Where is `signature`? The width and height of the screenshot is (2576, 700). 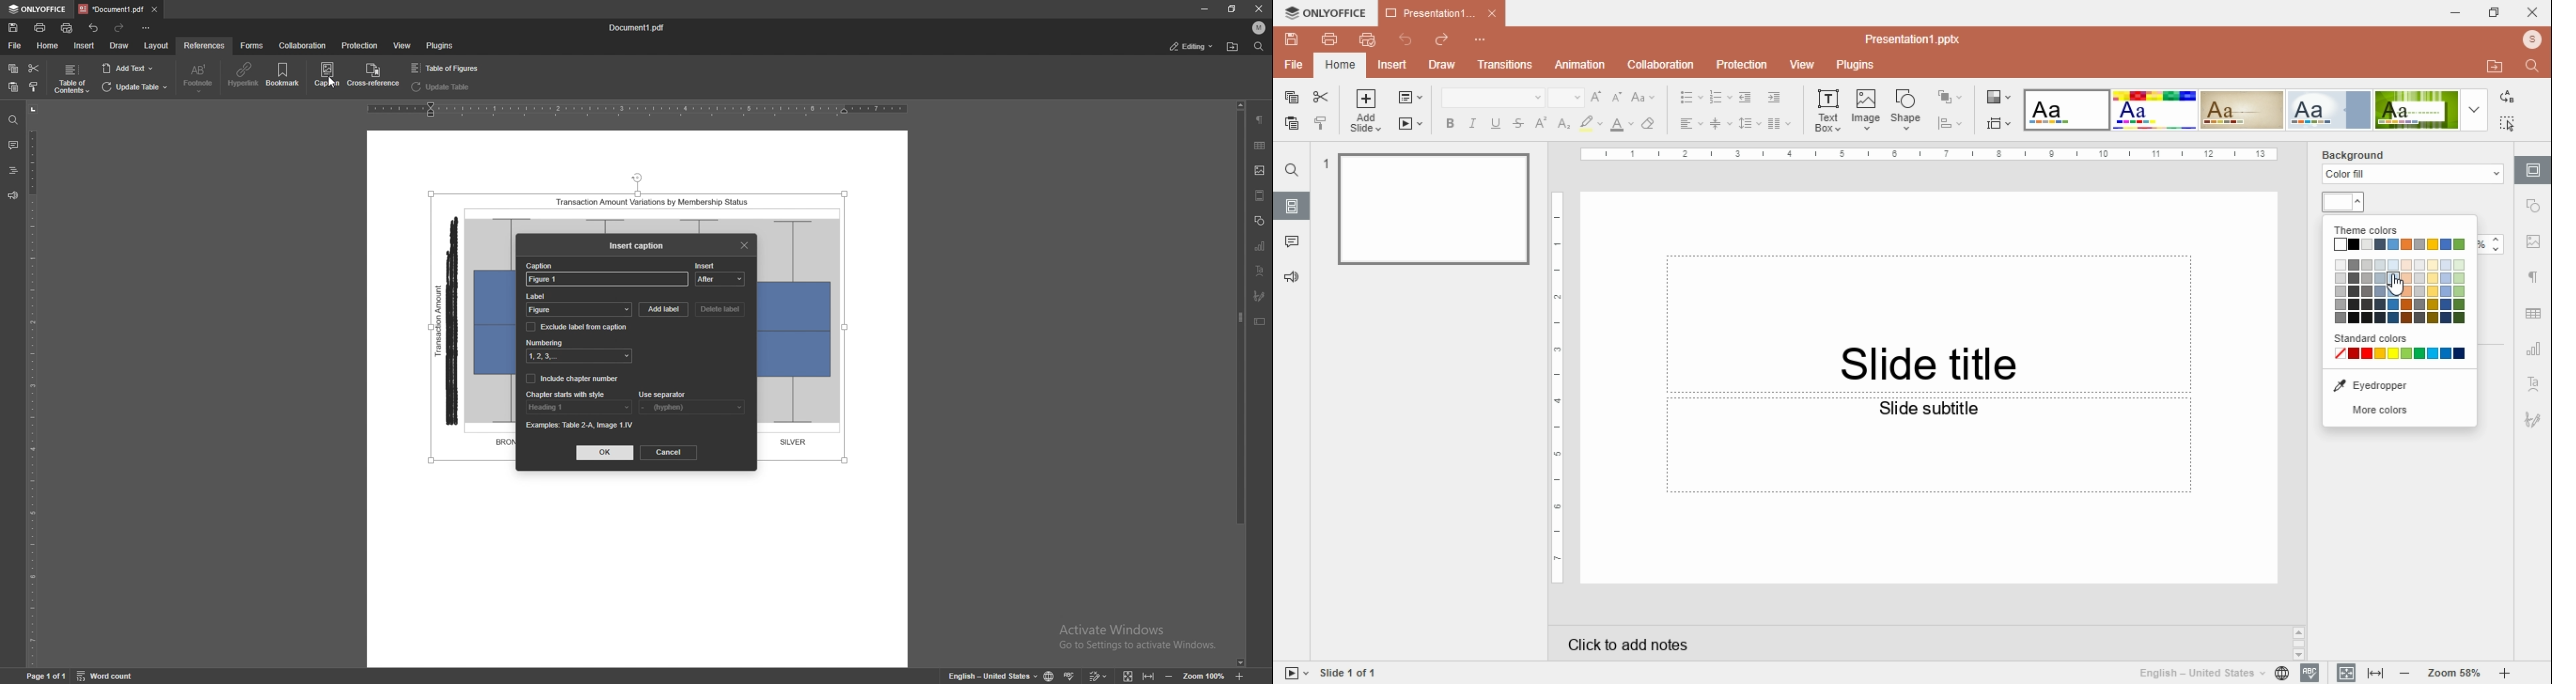 signature is located at coordinates (1261, 296).